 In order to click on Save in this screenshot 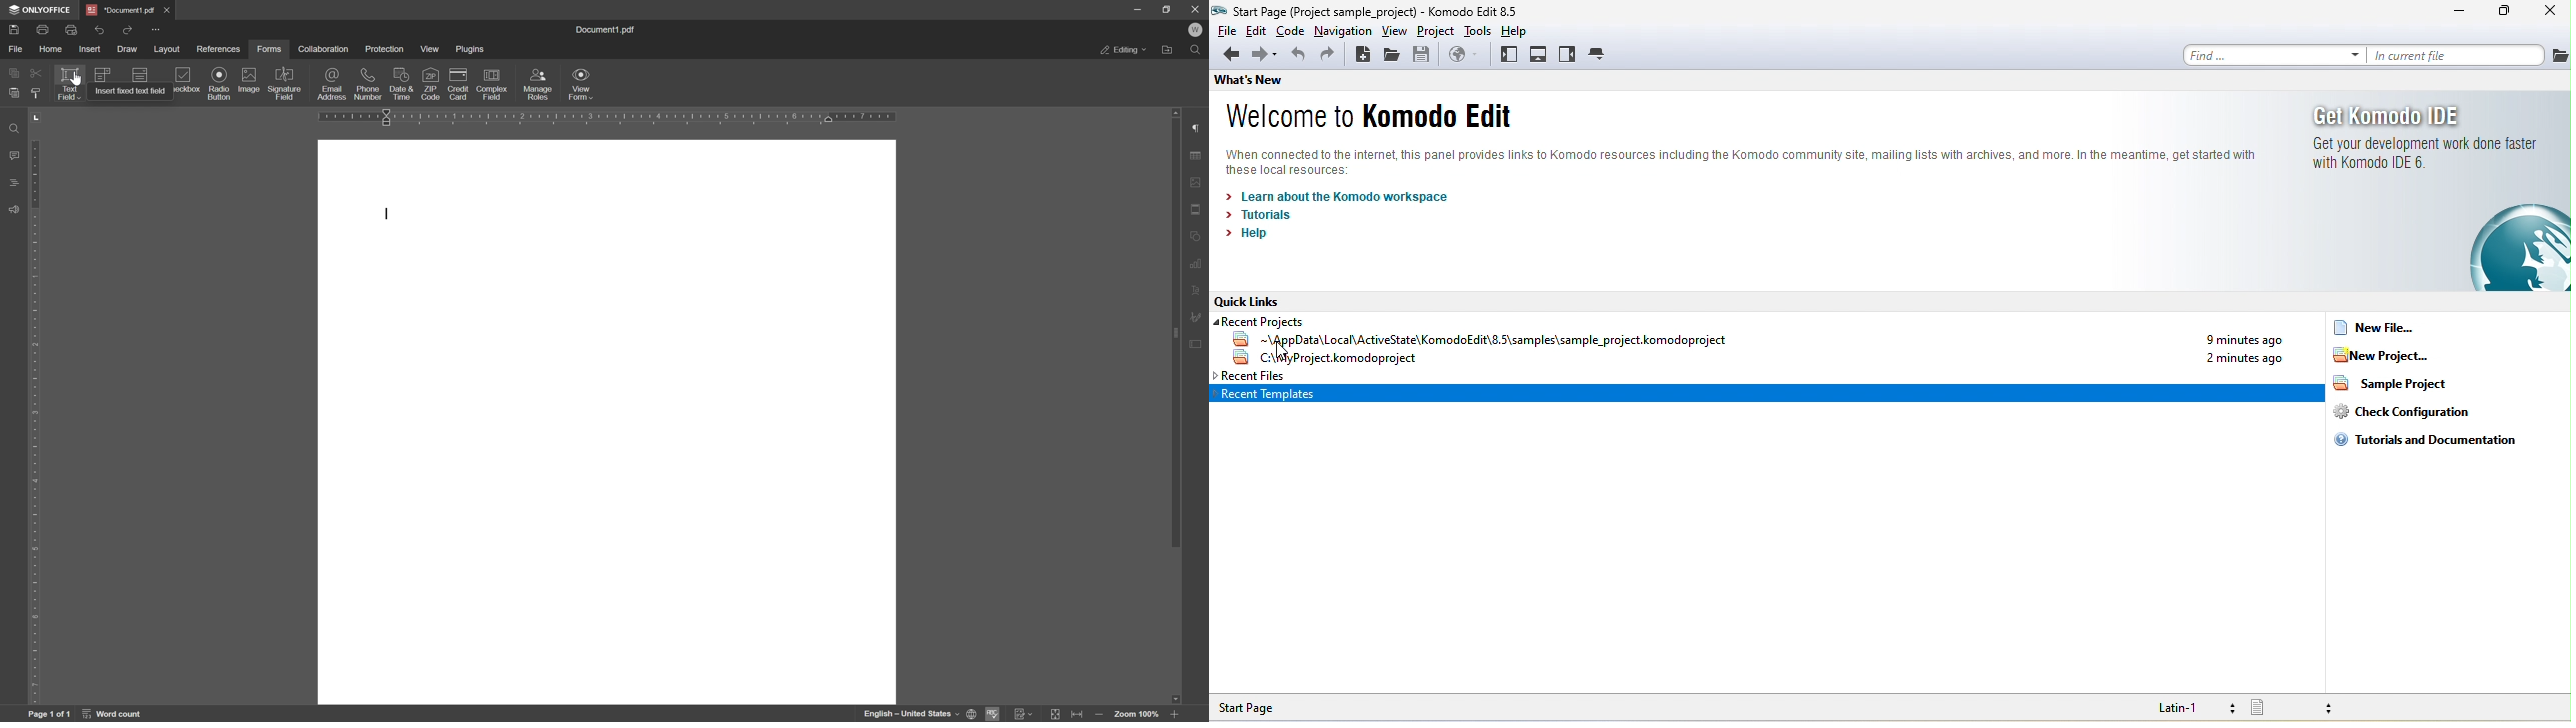, I will do `click(15, 30)`.